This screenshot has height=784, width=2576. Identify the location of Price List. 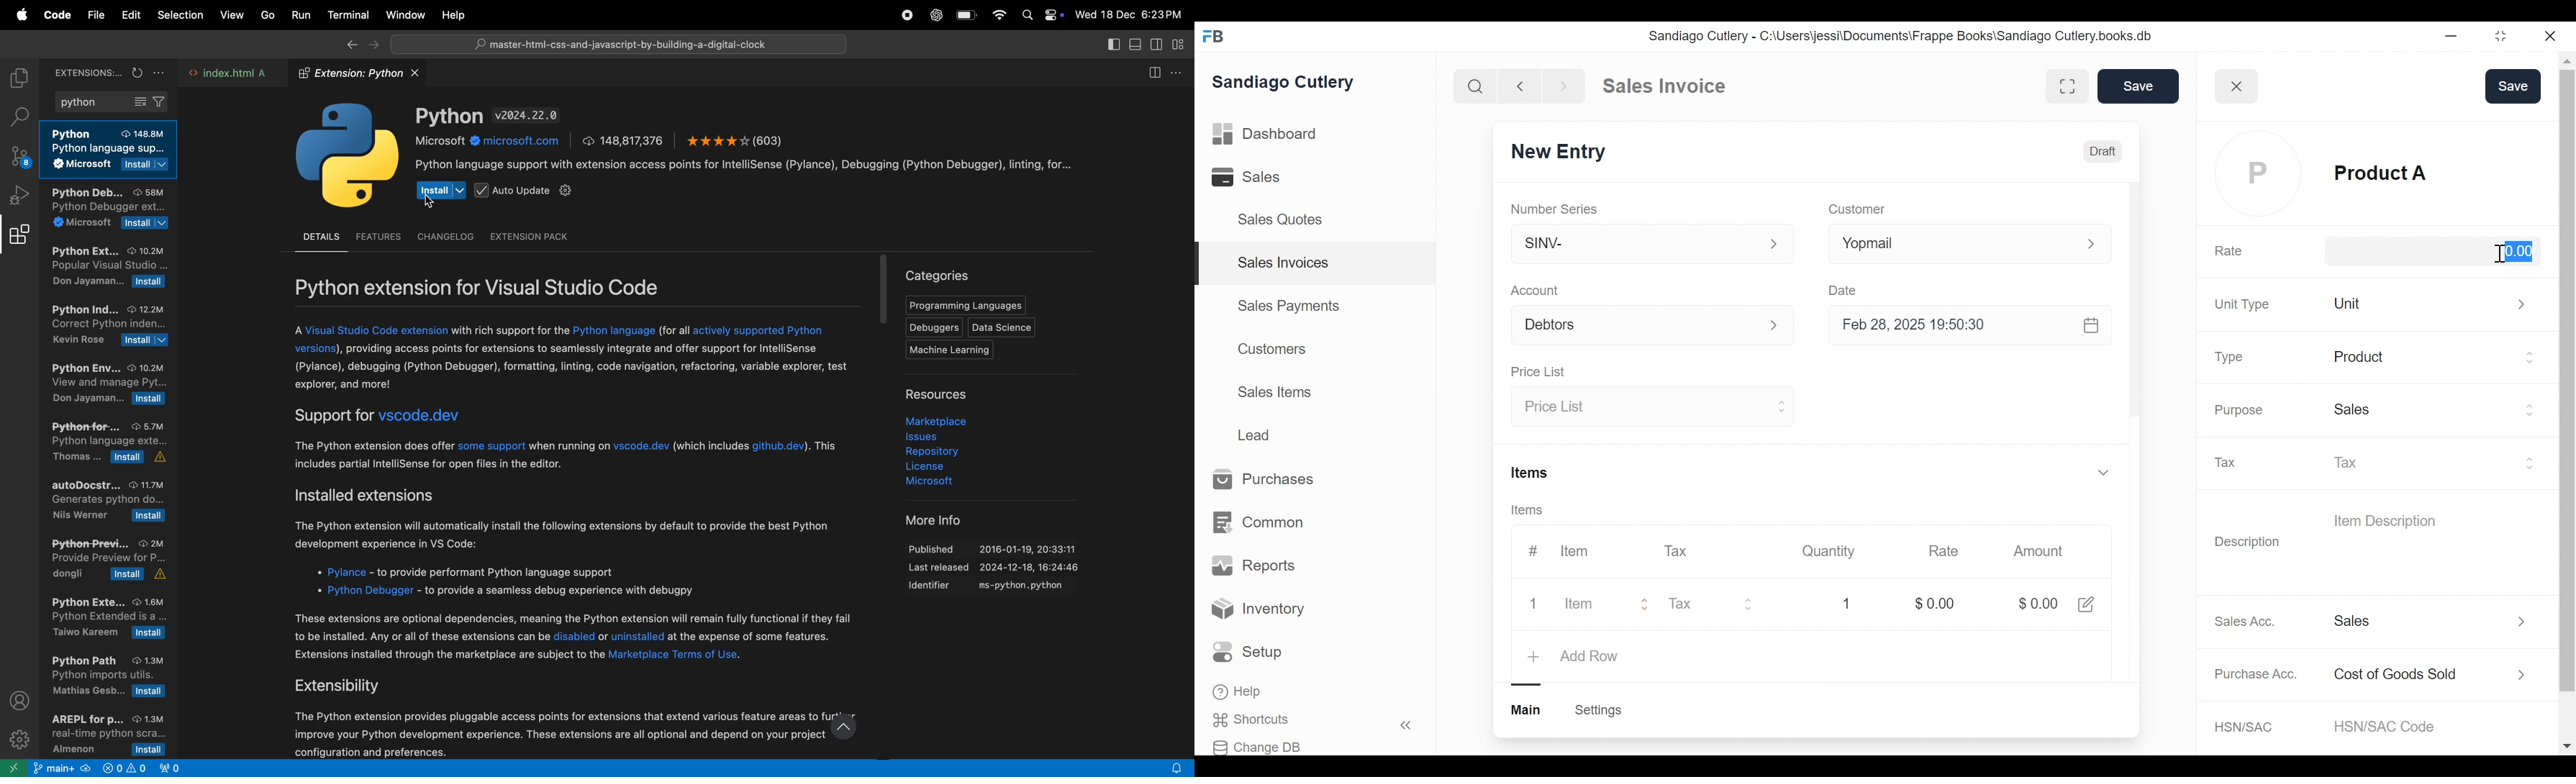
(1654, 407).